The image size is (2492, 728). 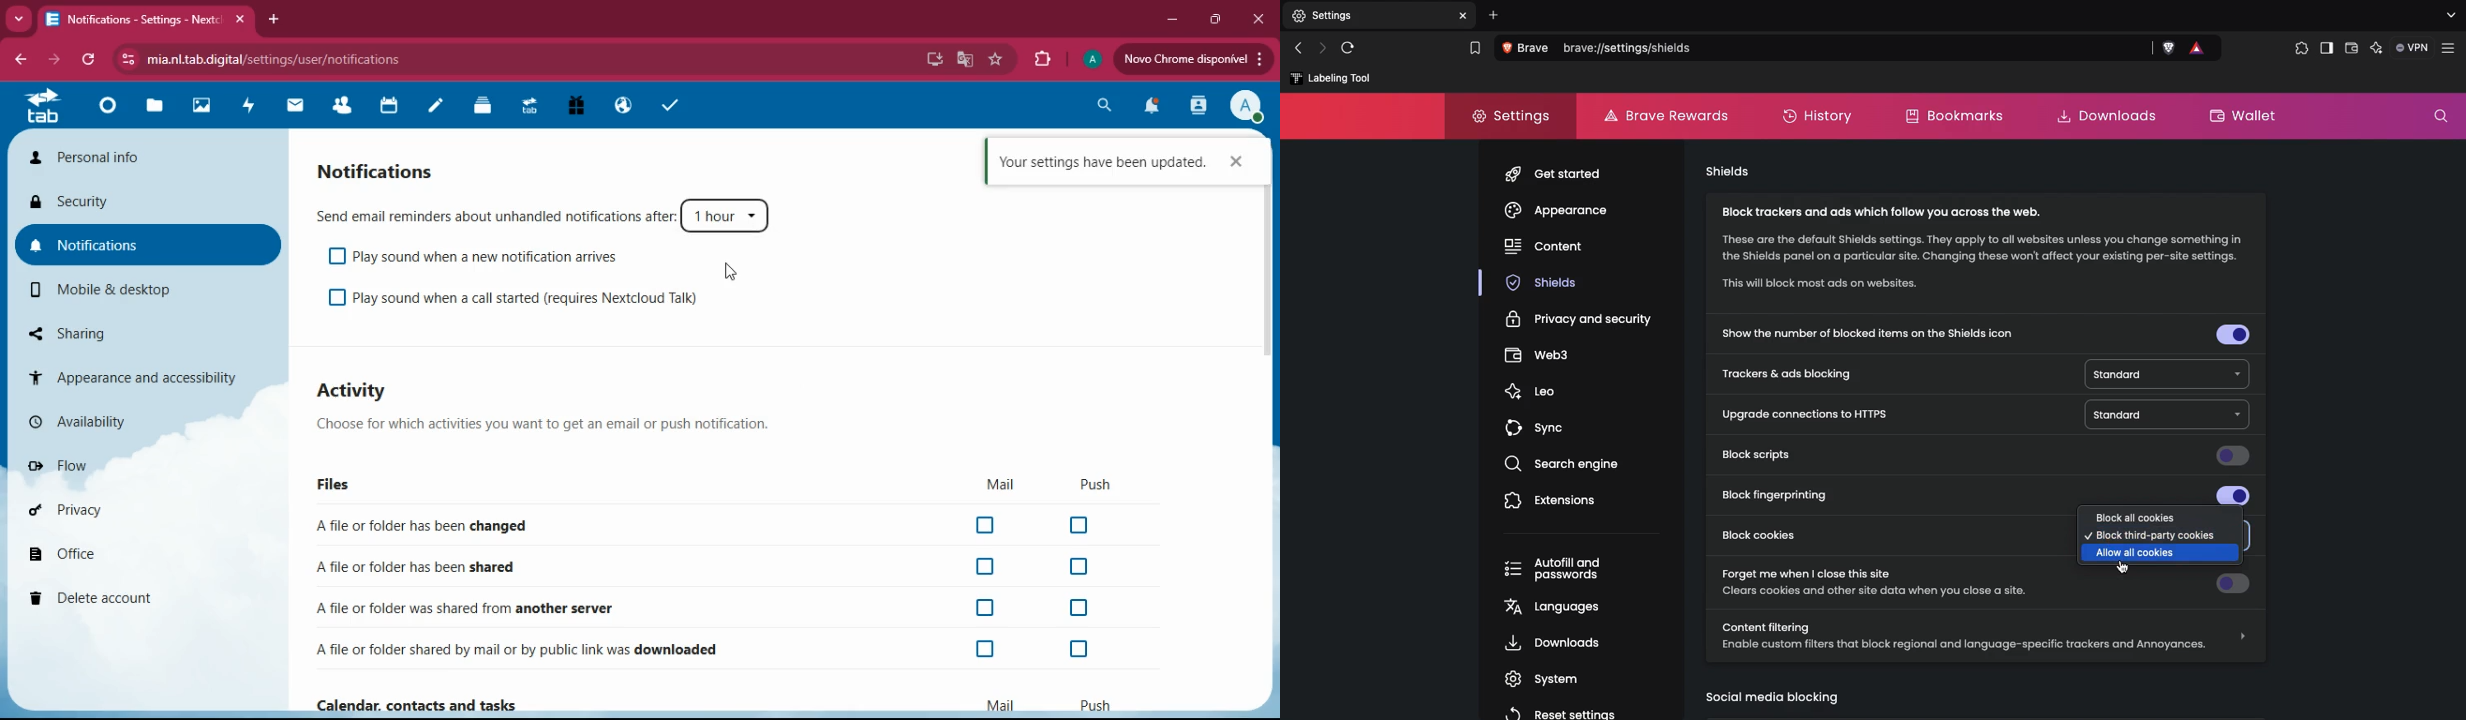 What do you see at coordinates (108, 333) in the screenshot?
I see `sharing` at bounding box center [108, 333].